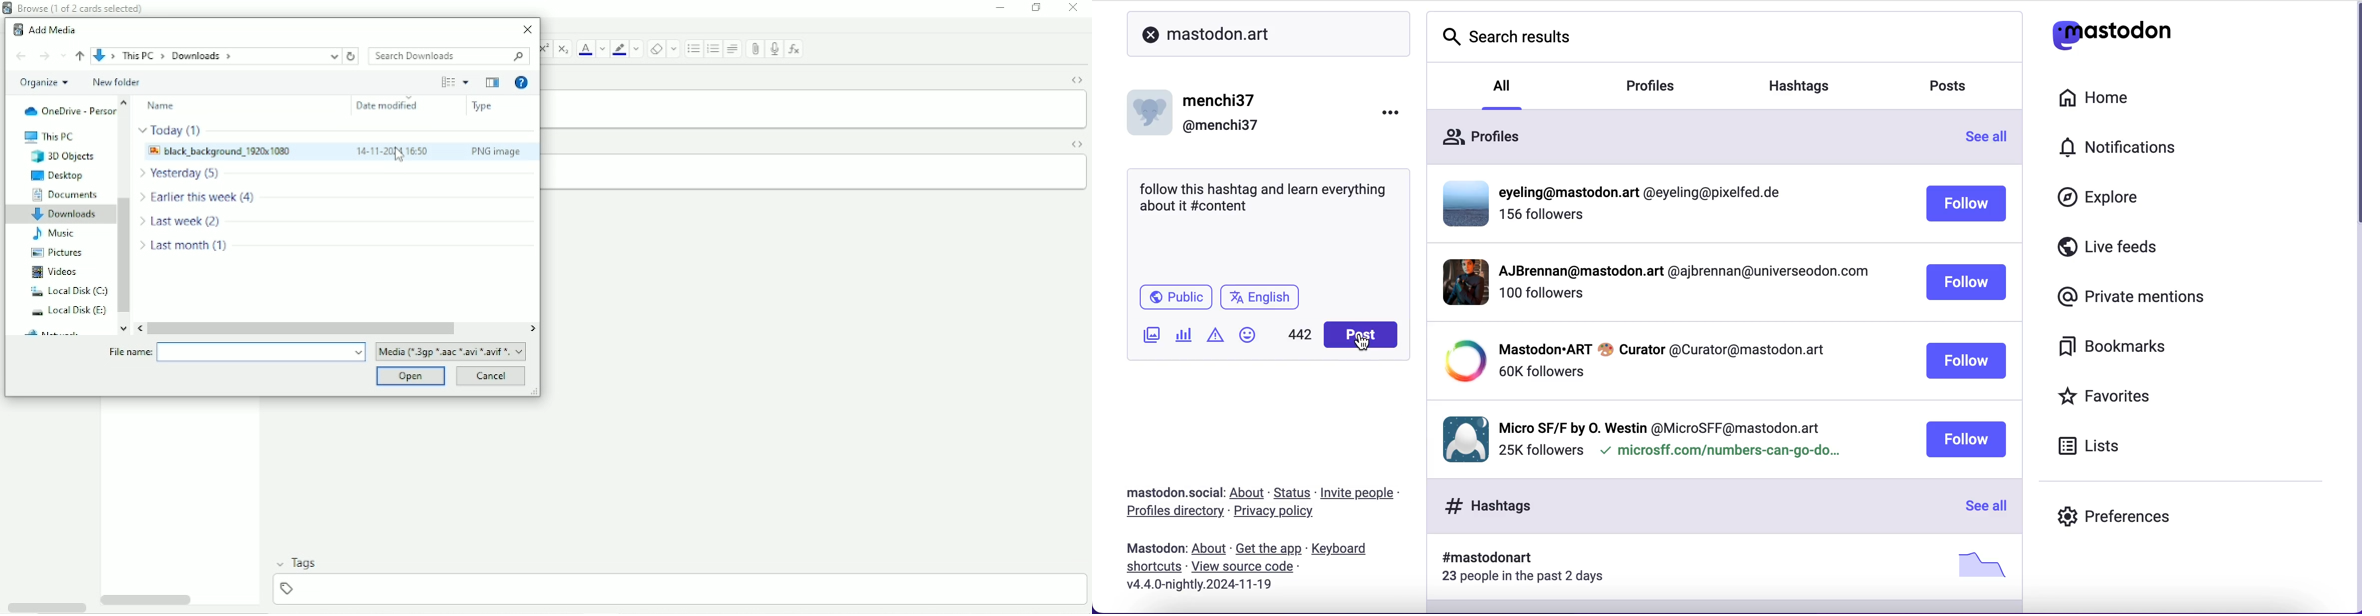 The width and height of the screenshot is (2380, 616). Describe the element at coordinates (65, 195) in the screenshot. I see `Documents` at that location.